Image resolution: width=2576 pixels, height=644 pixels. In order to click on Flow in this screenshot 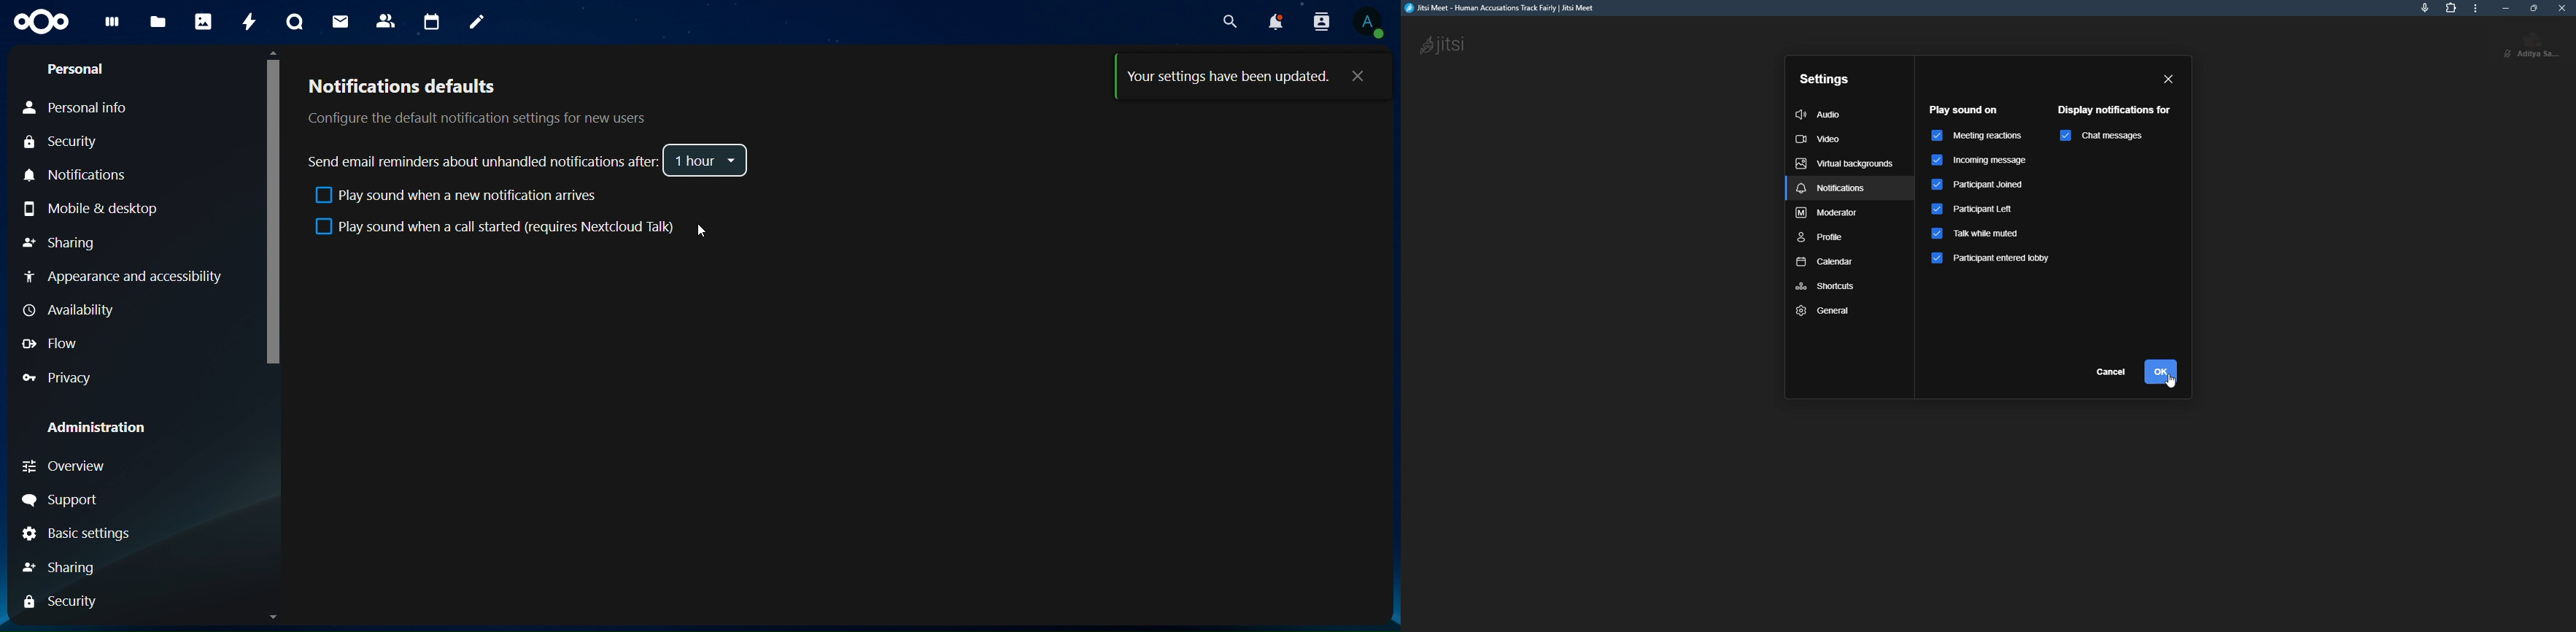, I will do `click(50, 344)`.